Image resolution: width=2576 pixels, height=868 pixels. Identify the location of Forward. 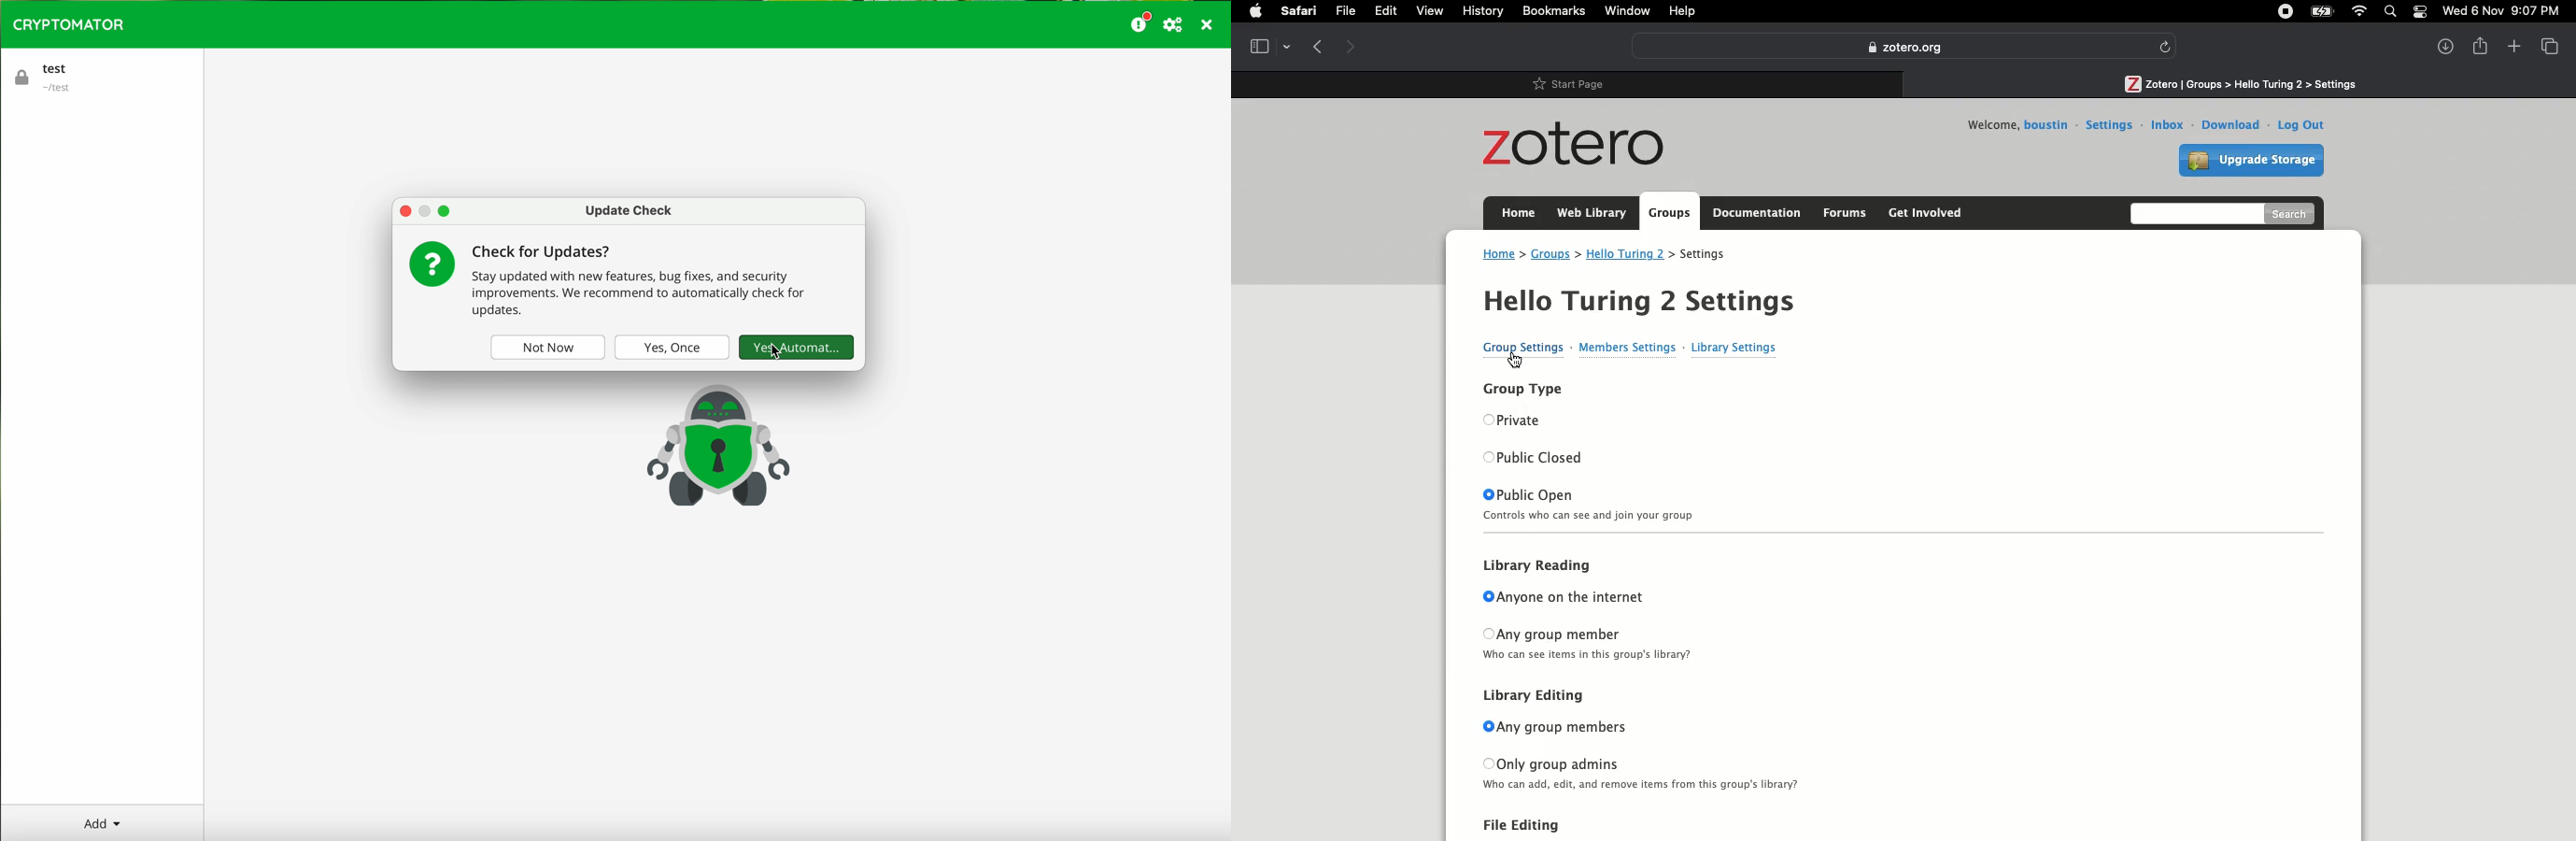
(1351, 45).